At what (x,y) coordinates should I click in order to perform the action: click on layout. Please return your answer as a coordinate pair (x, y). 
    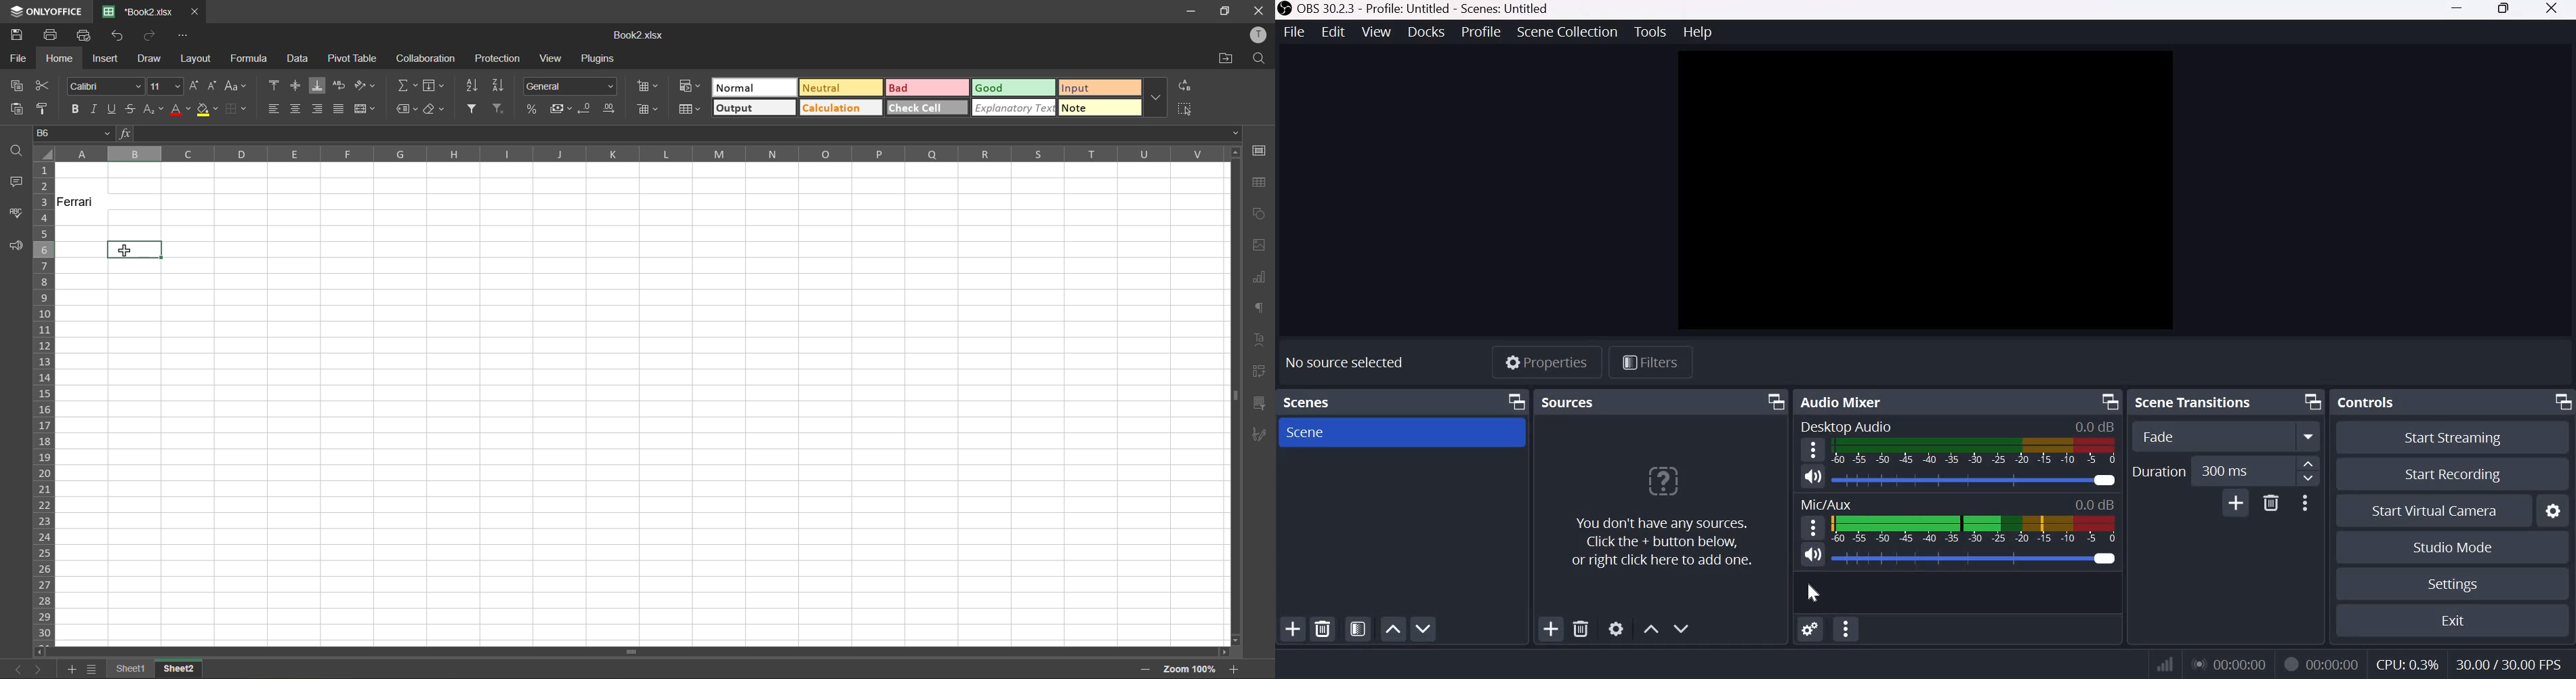
    Looking at the image, I should click on (195, 58).